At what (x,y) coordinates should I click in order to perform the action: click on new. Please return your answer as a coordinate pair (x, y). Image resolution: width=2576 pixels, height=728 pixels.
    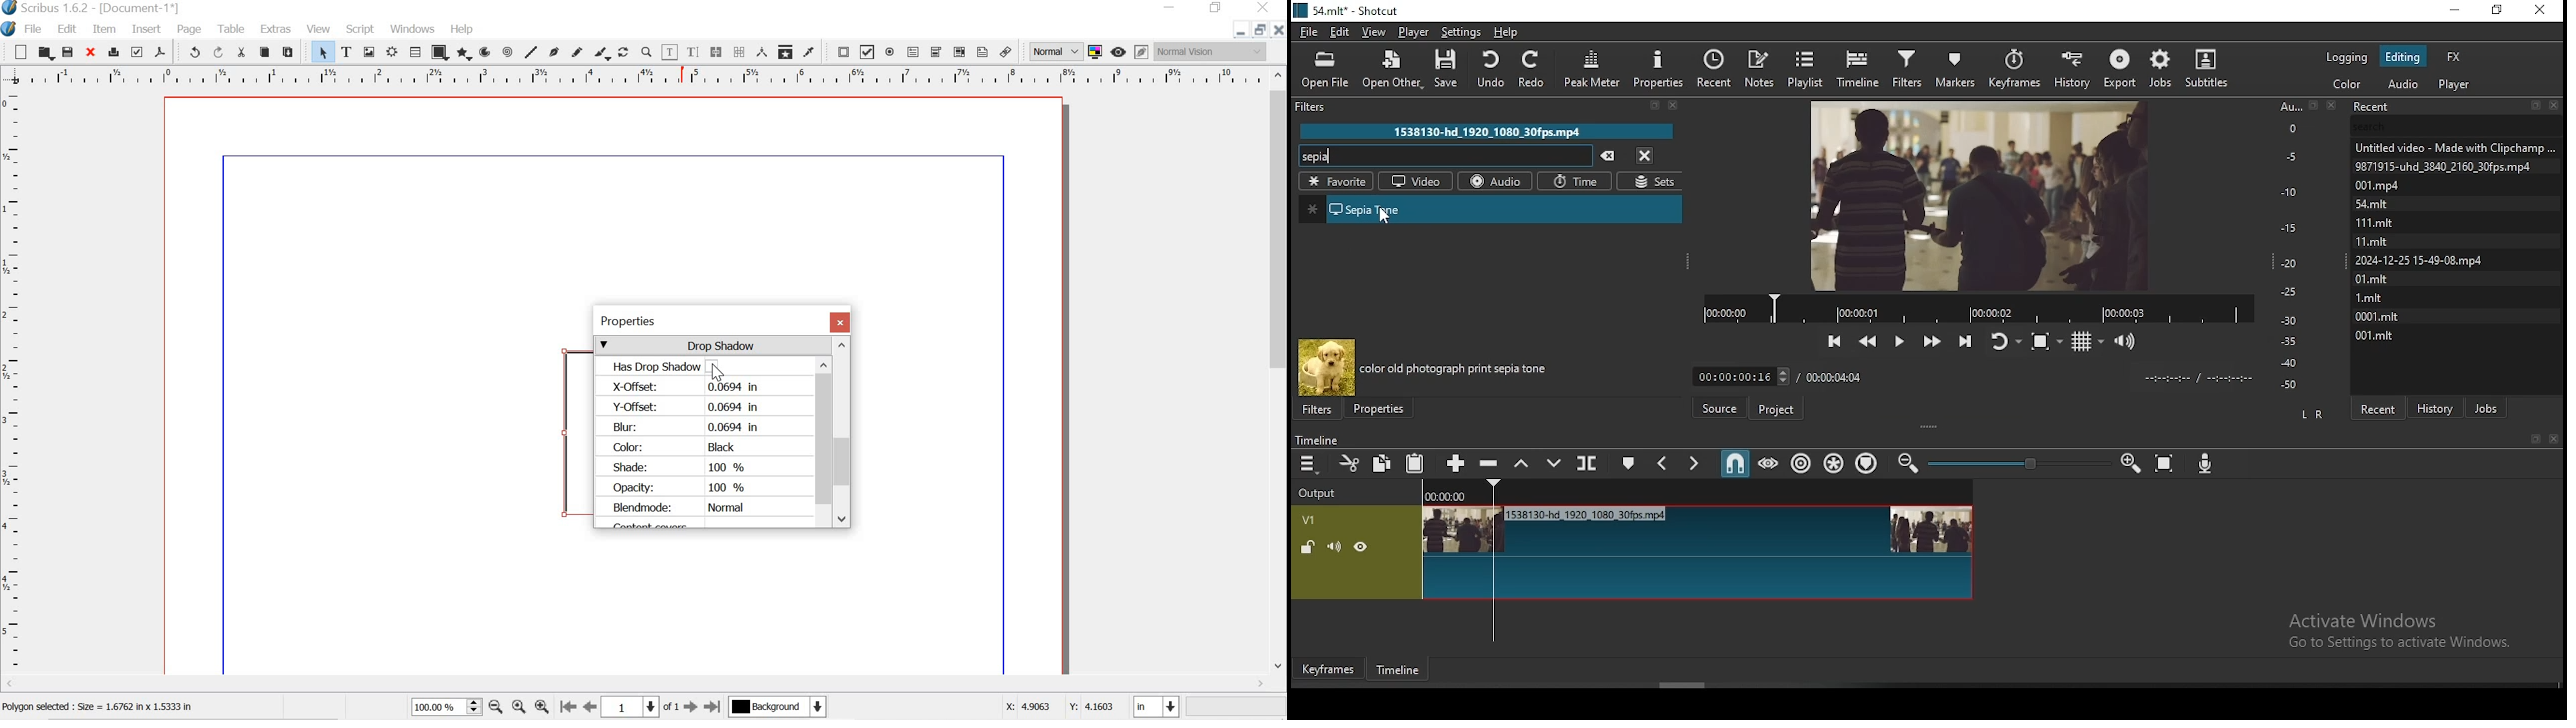
    Looking at the image, I should click on (20, 51).